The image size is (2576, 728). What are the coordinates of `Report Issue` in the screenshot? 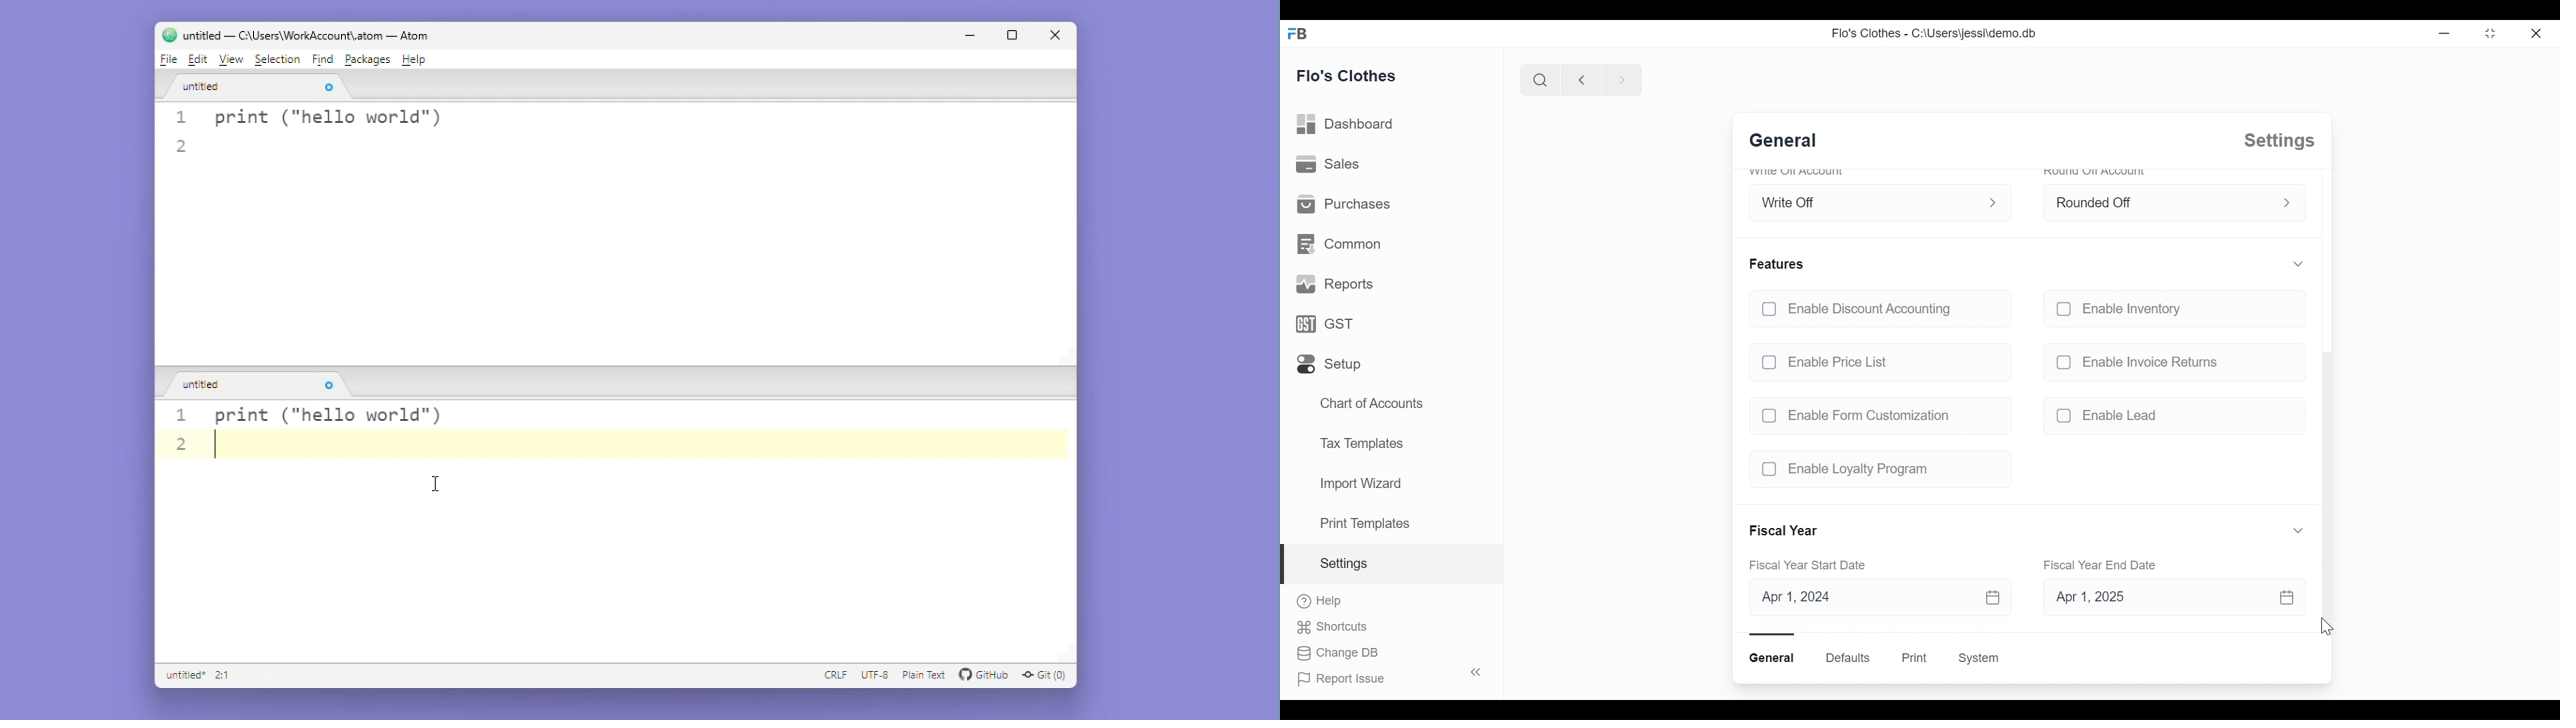 It's located at (1387, 676).